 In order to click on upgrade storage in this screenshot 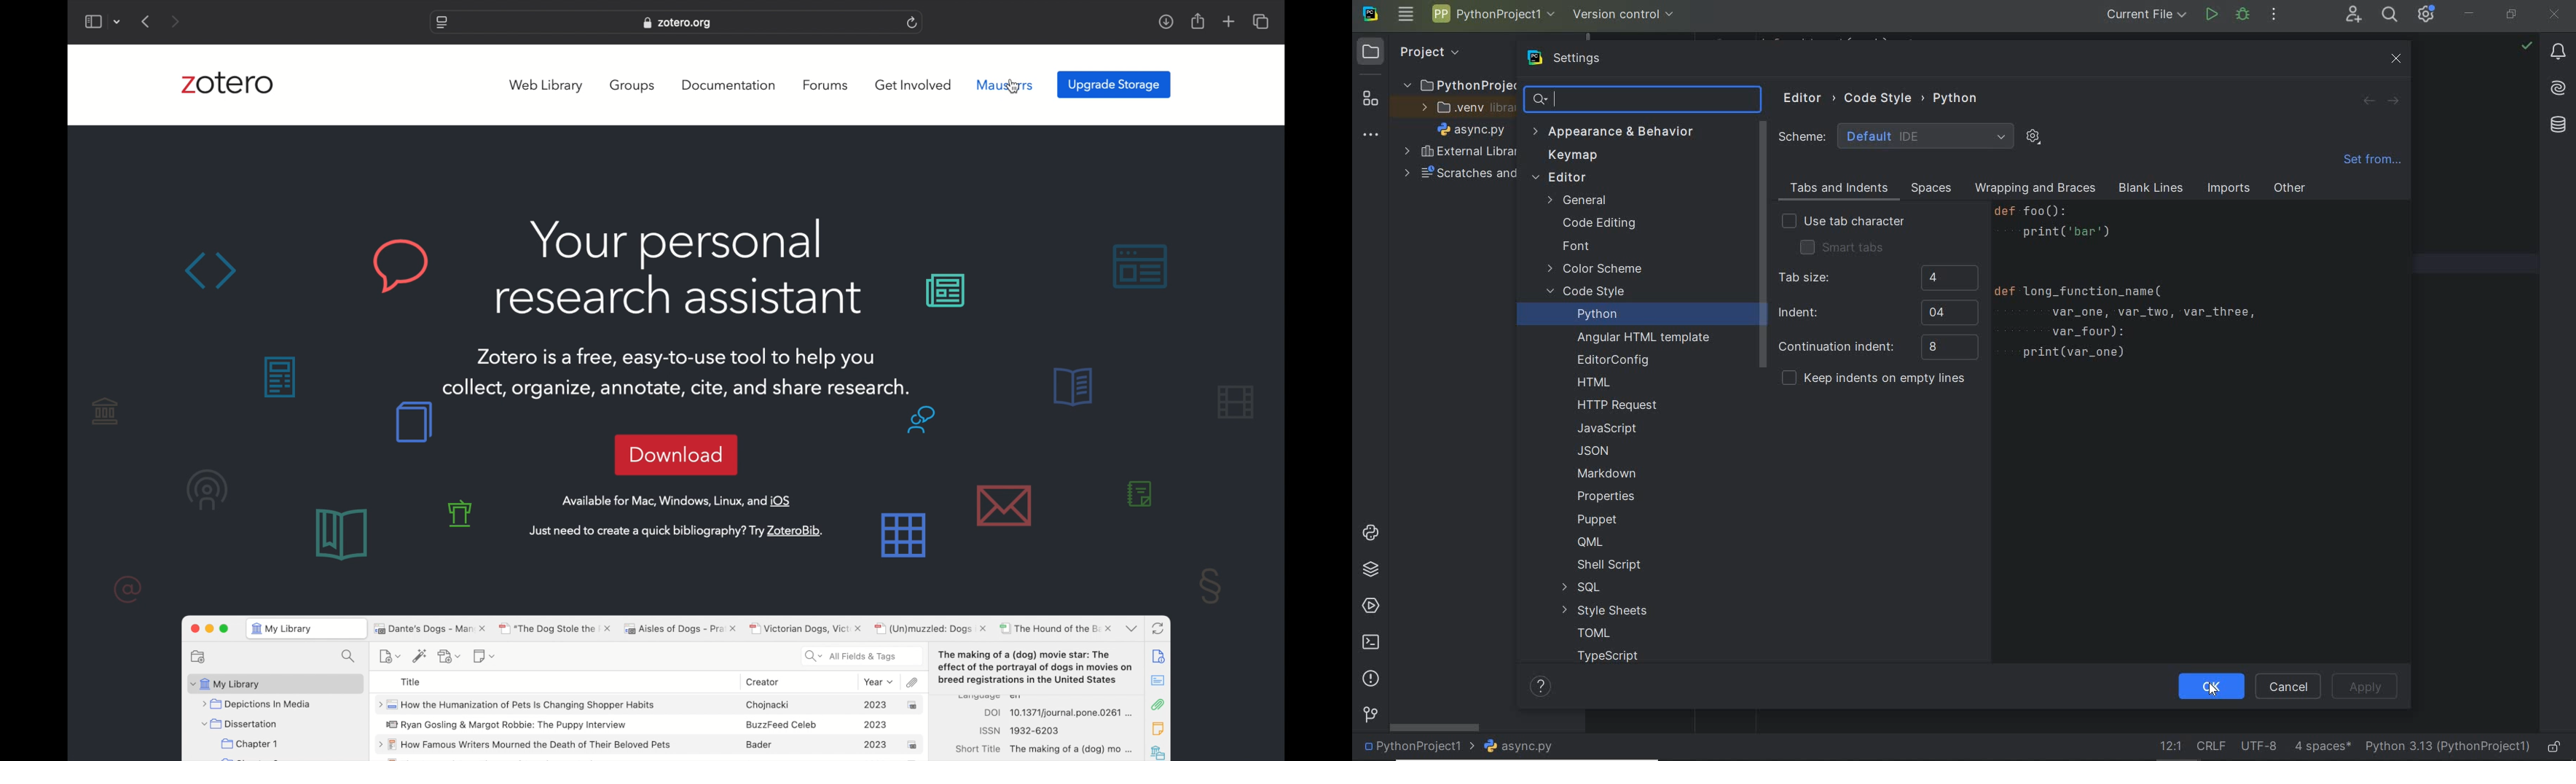, I will do `click(1114, 85)`.